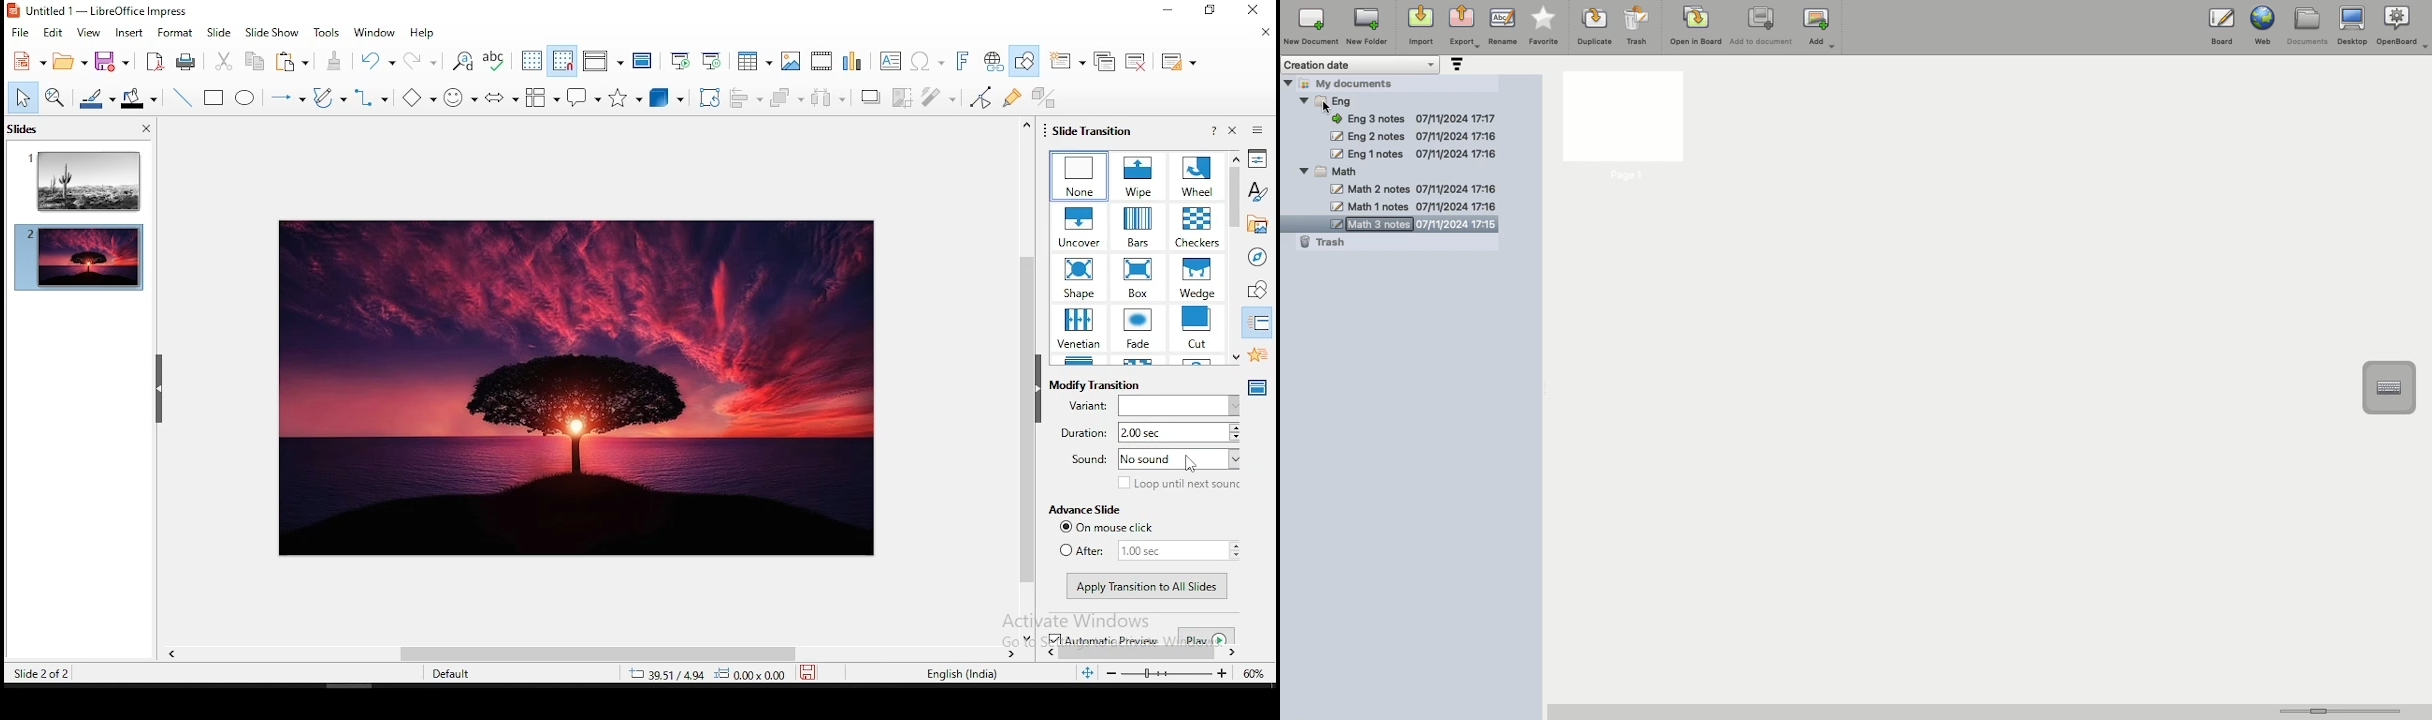 The image size is (2436, 728). Describe the element at coordinates (225, 61) in the screenshot. I see `cut` at that location.